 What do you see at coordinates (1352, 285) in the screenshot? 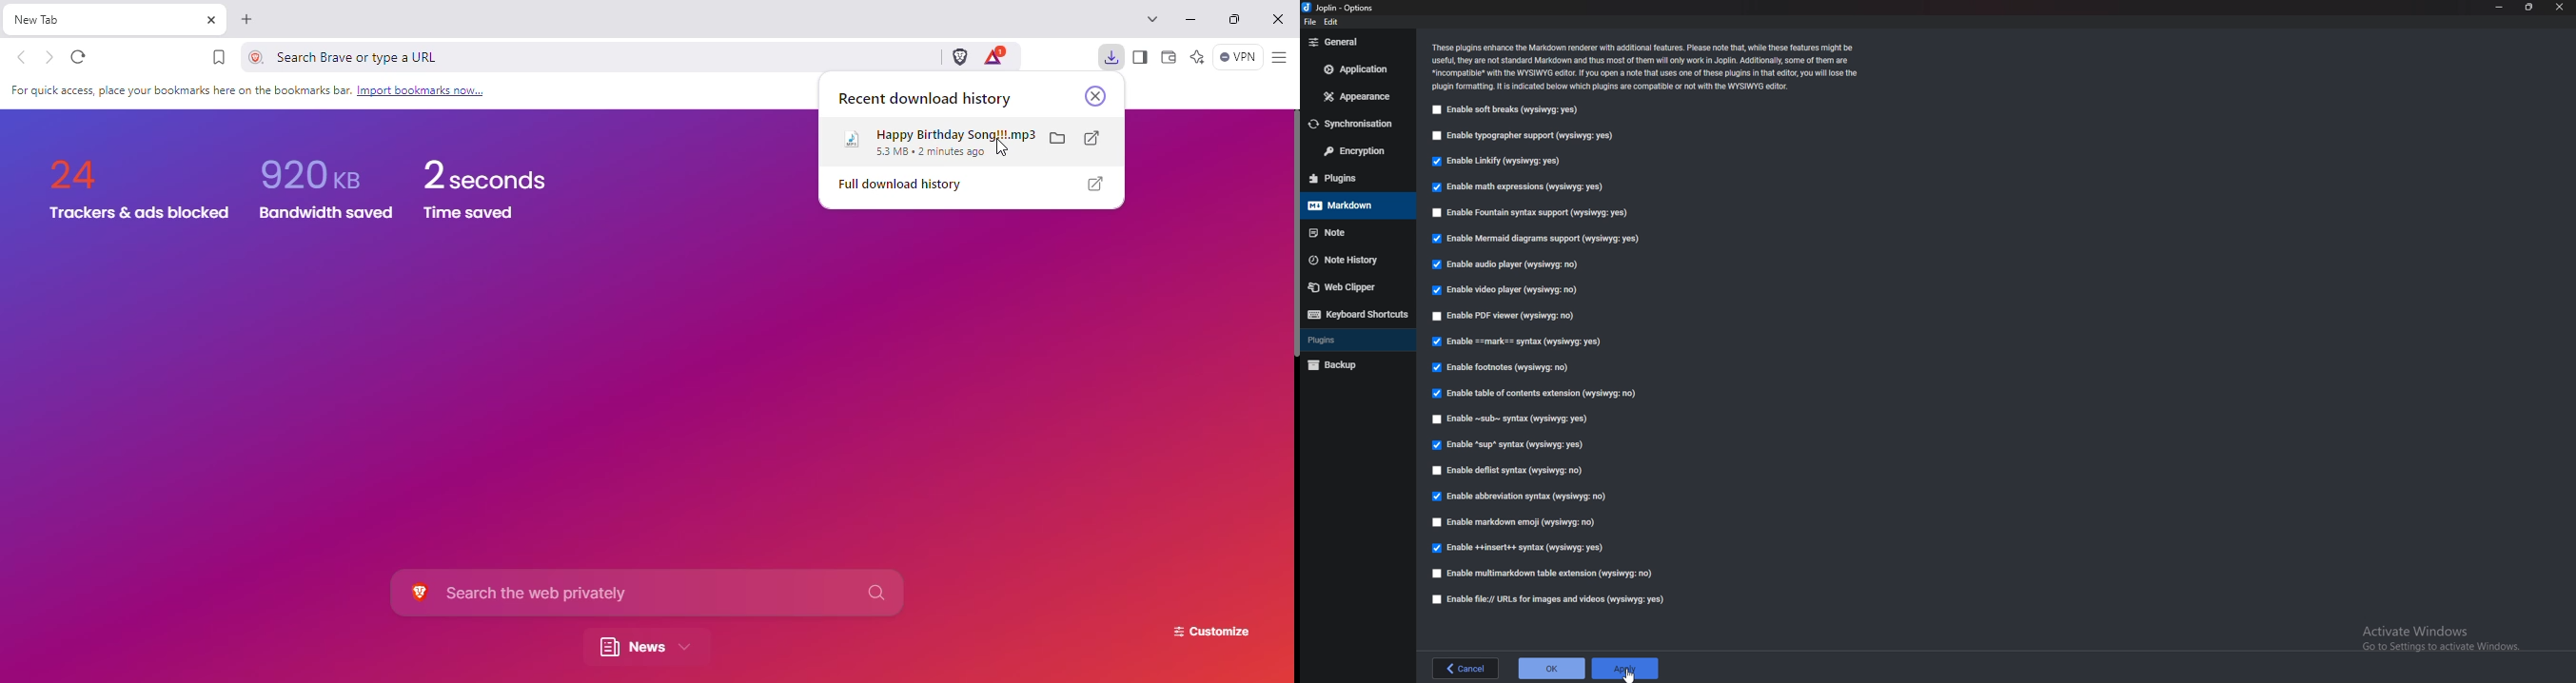
I see `Web clipper` at bounding box center [1352, 285].